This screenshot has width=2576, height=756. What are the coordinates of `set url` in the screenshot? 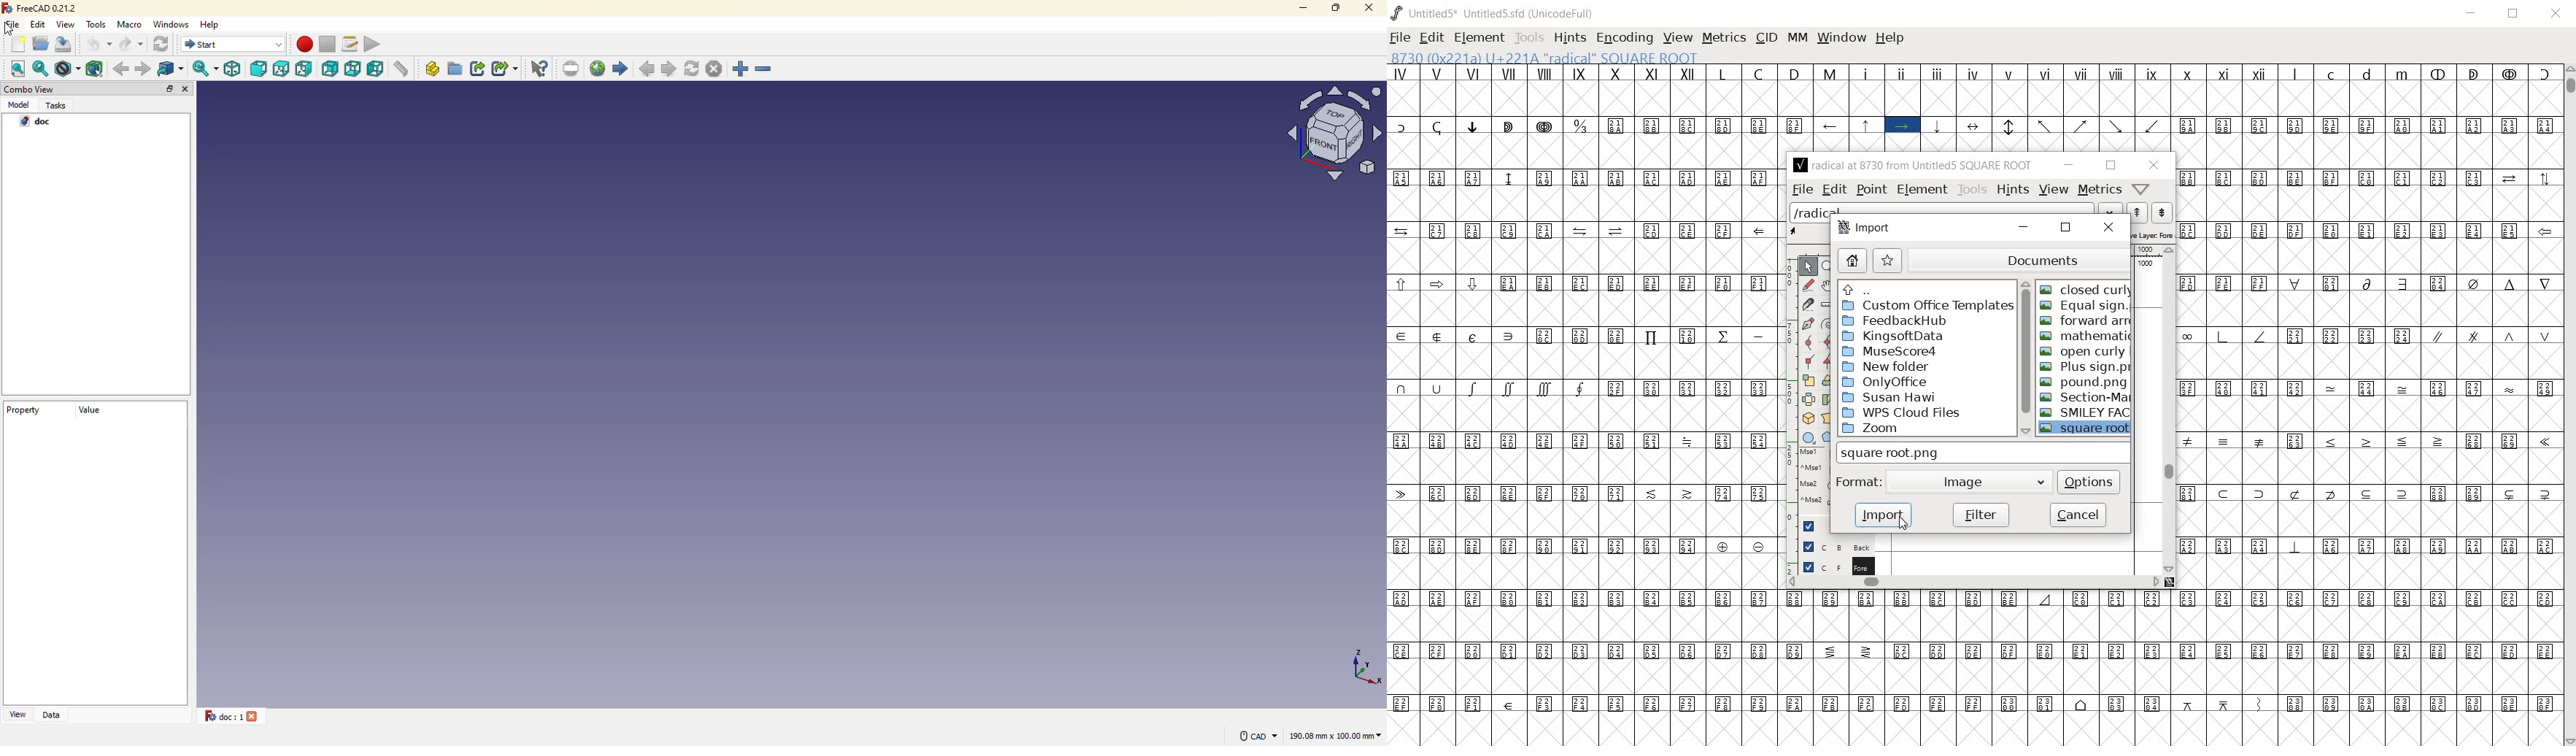 It's located at (572, 68).